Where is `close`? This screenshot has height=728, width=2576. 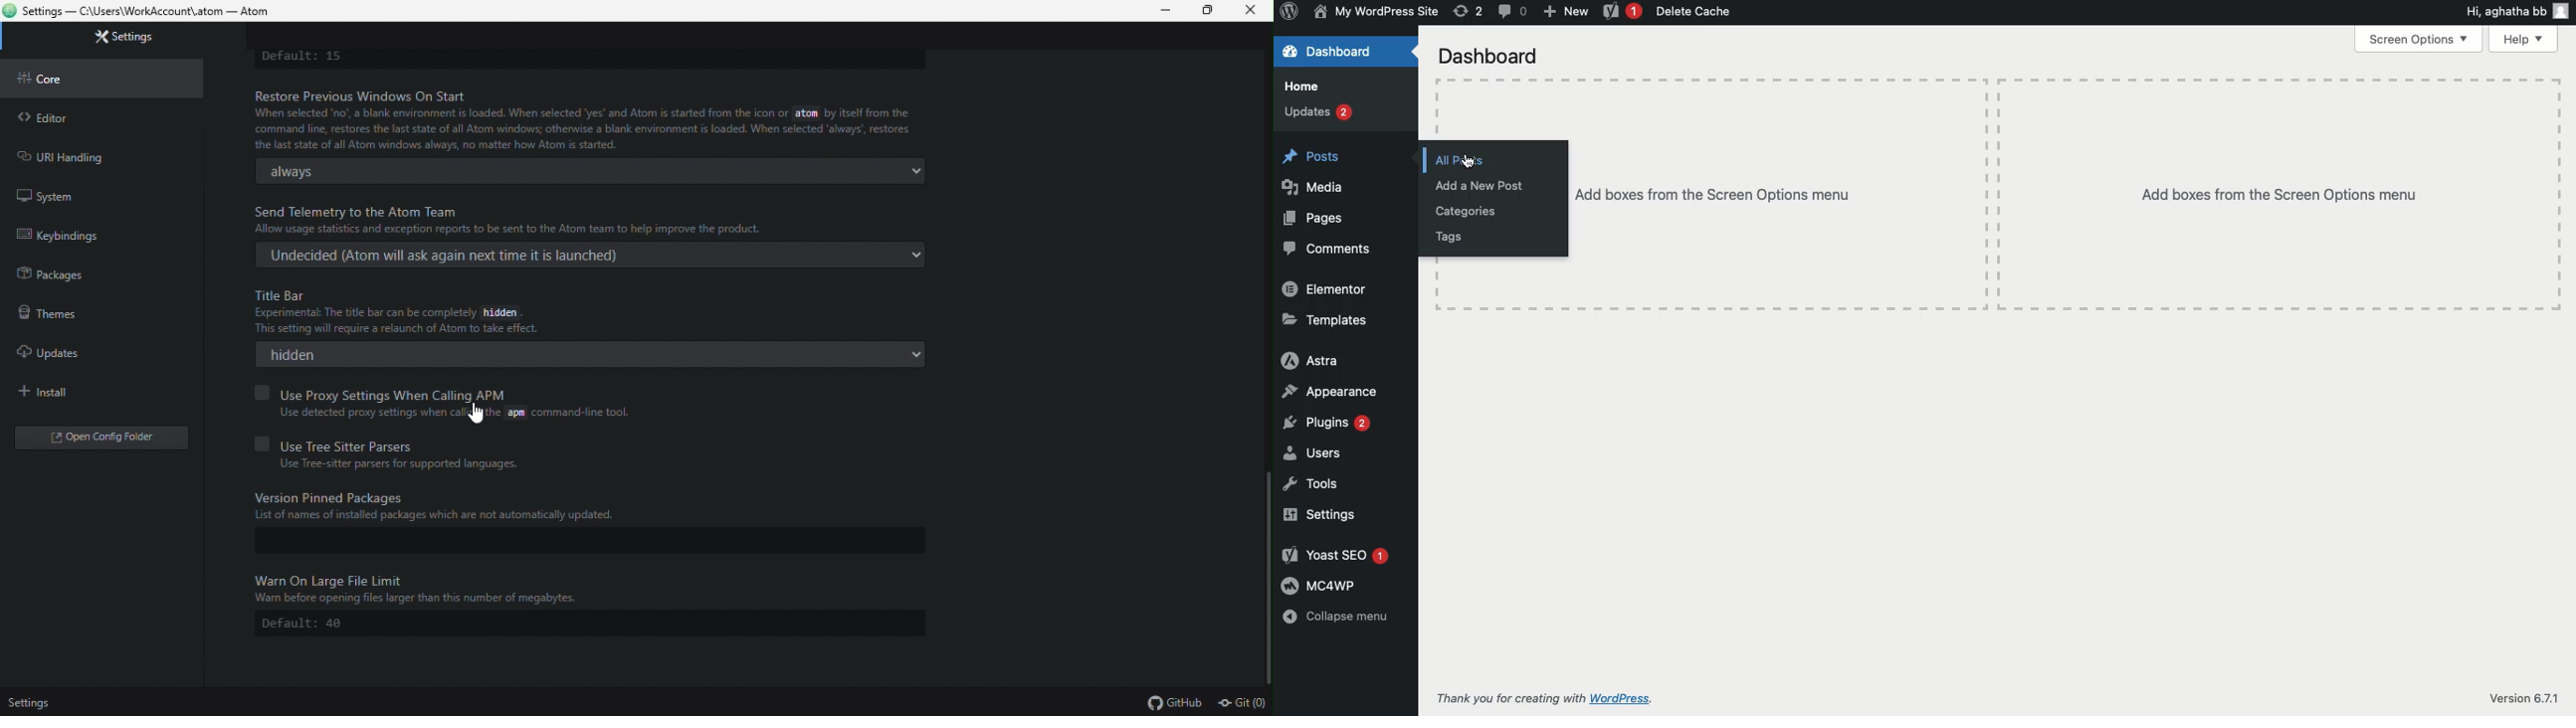
close is located at coordinates (1252, 11).